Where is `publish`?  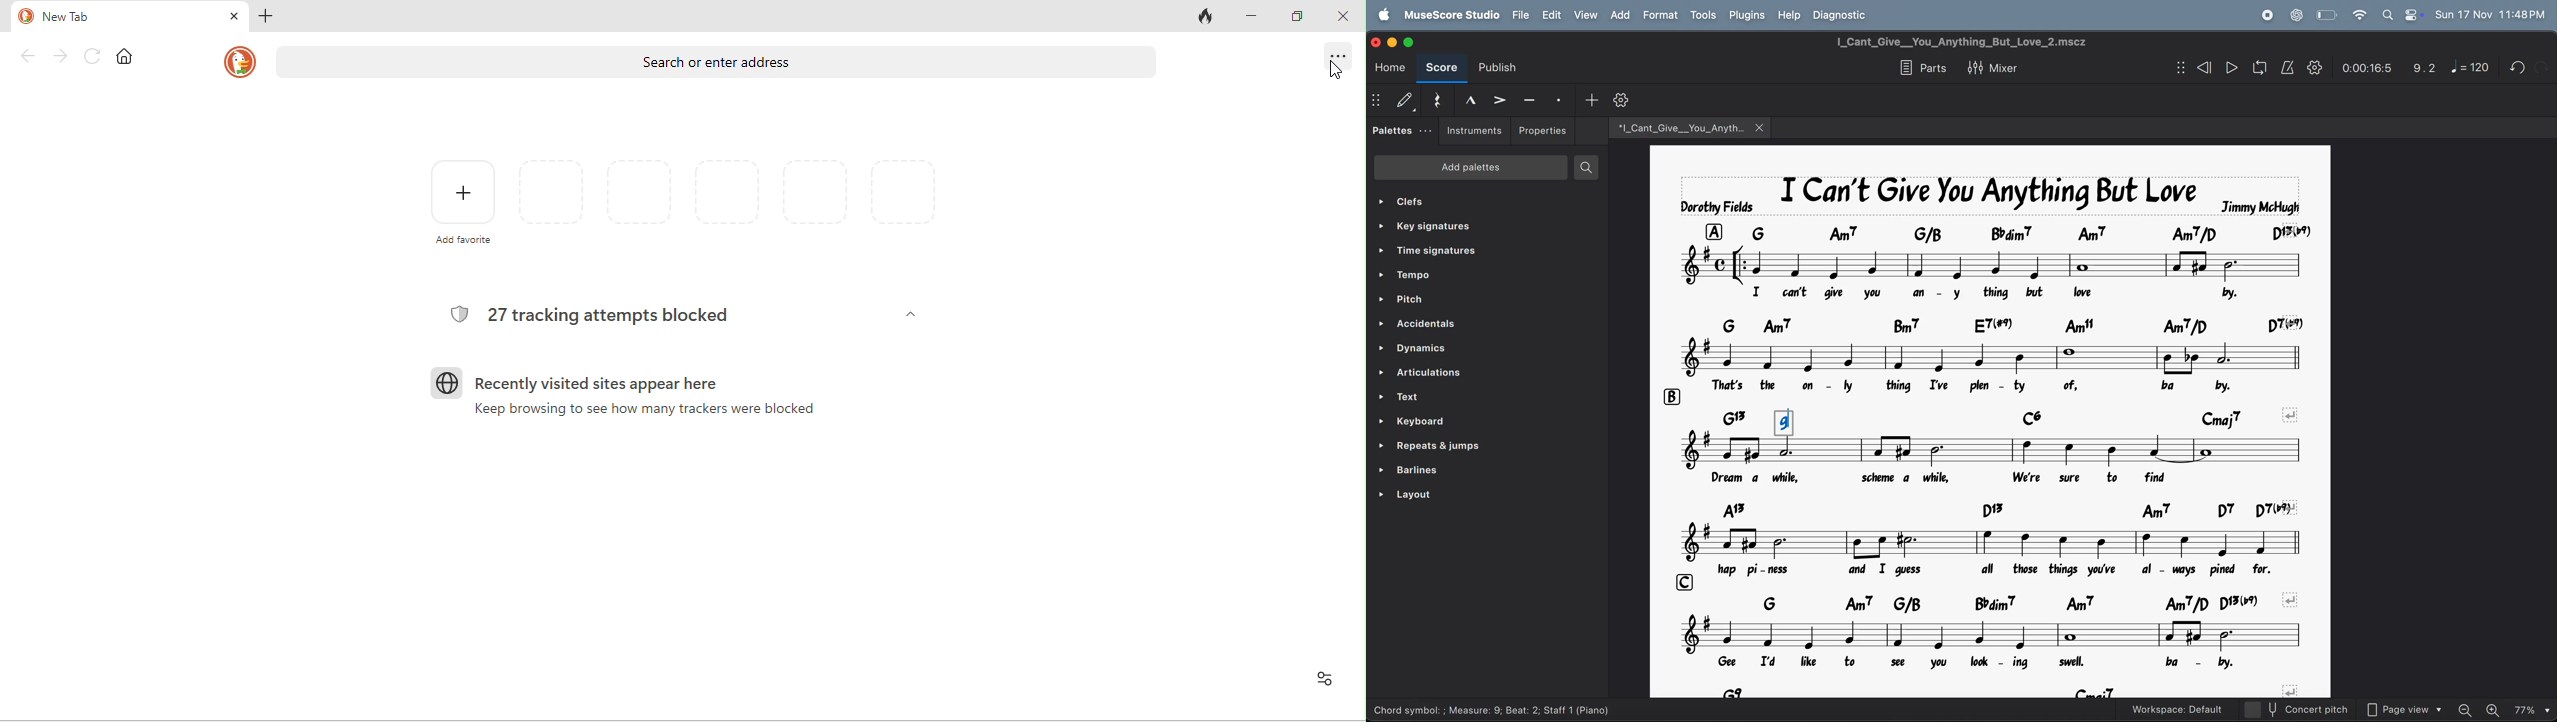 publish is located at coordinates (1503, 65).